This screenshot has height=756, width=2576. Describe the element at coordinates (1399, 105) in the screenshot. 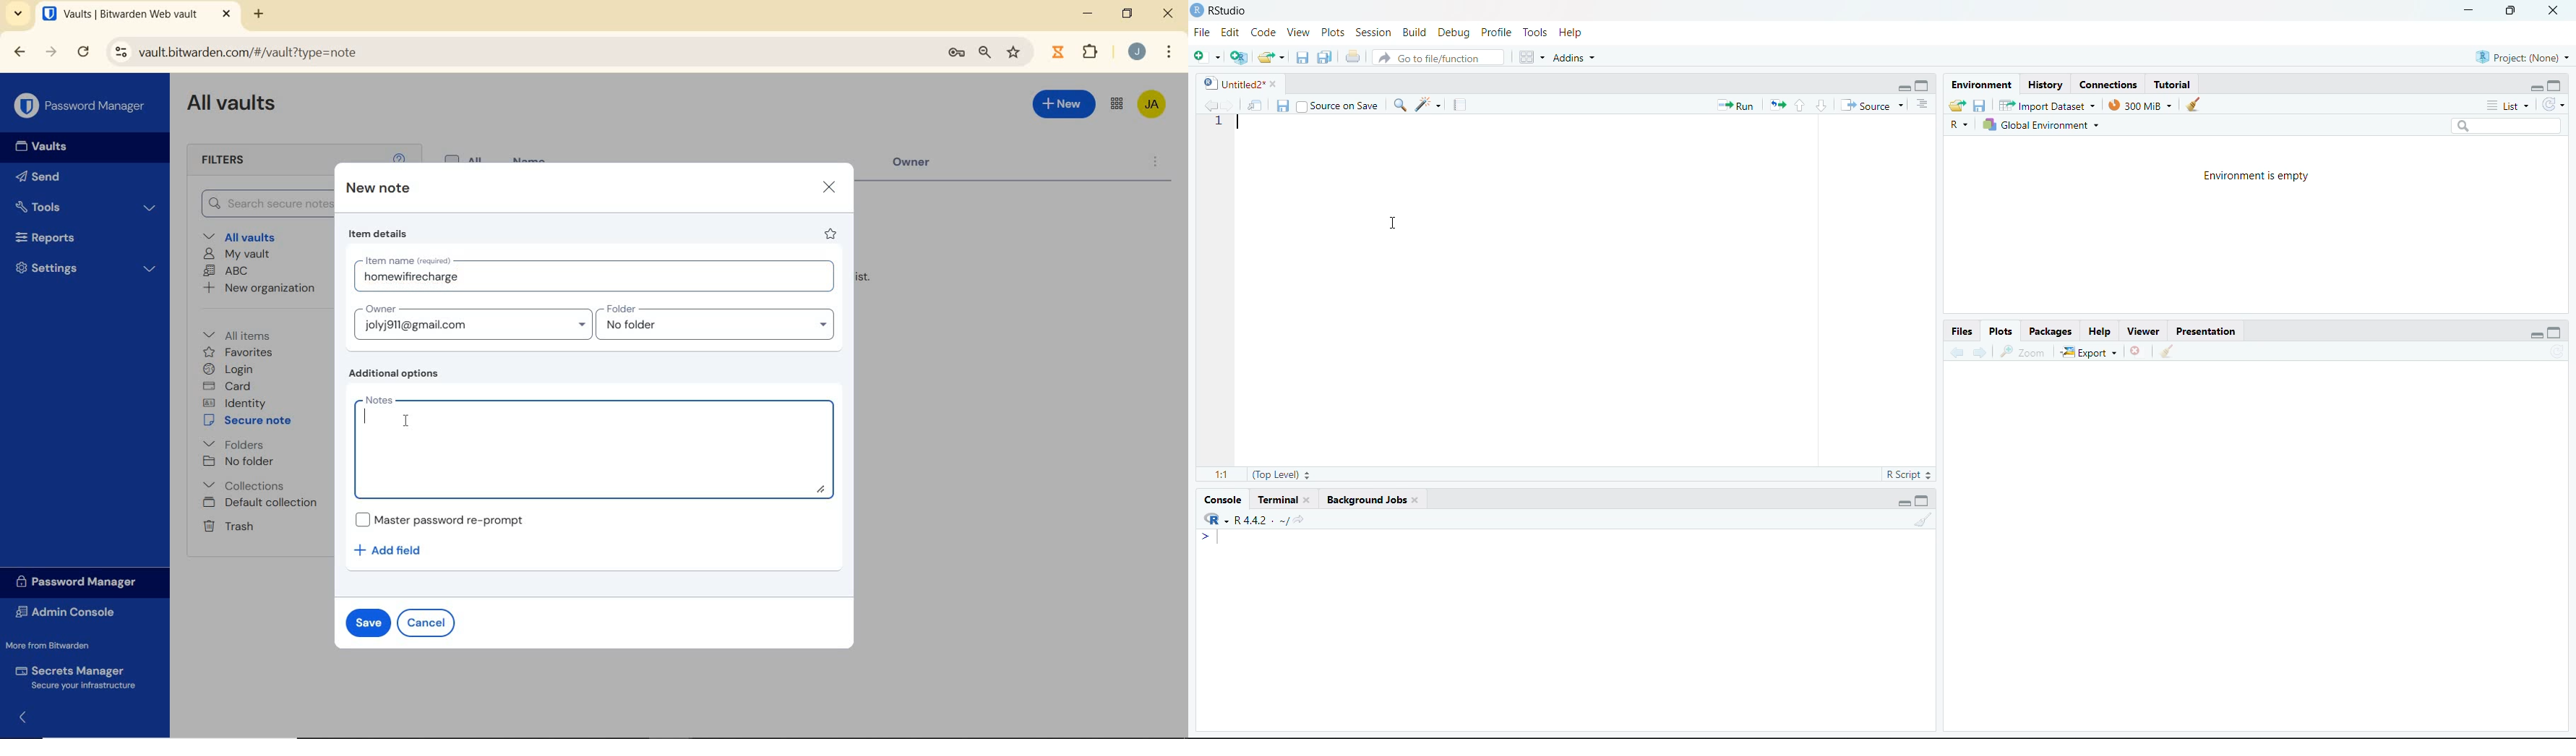

I see `find /replace` at that location.